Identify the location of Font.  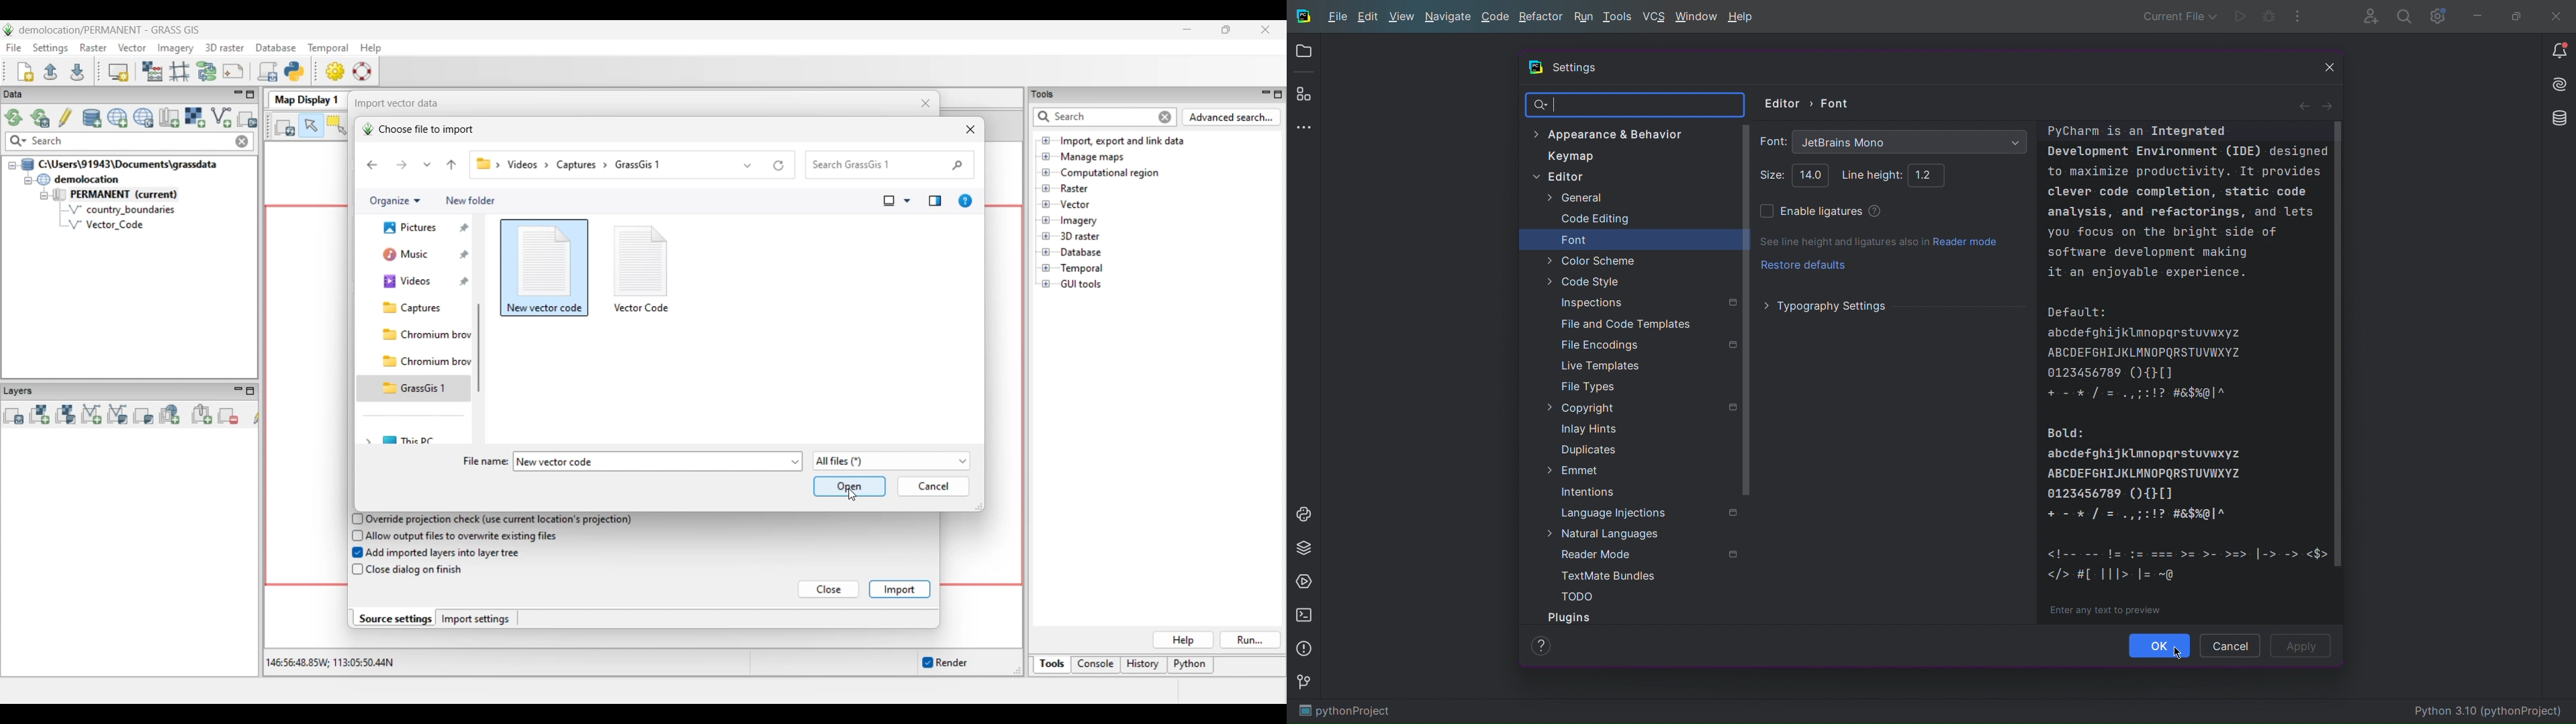
(1912, 142).